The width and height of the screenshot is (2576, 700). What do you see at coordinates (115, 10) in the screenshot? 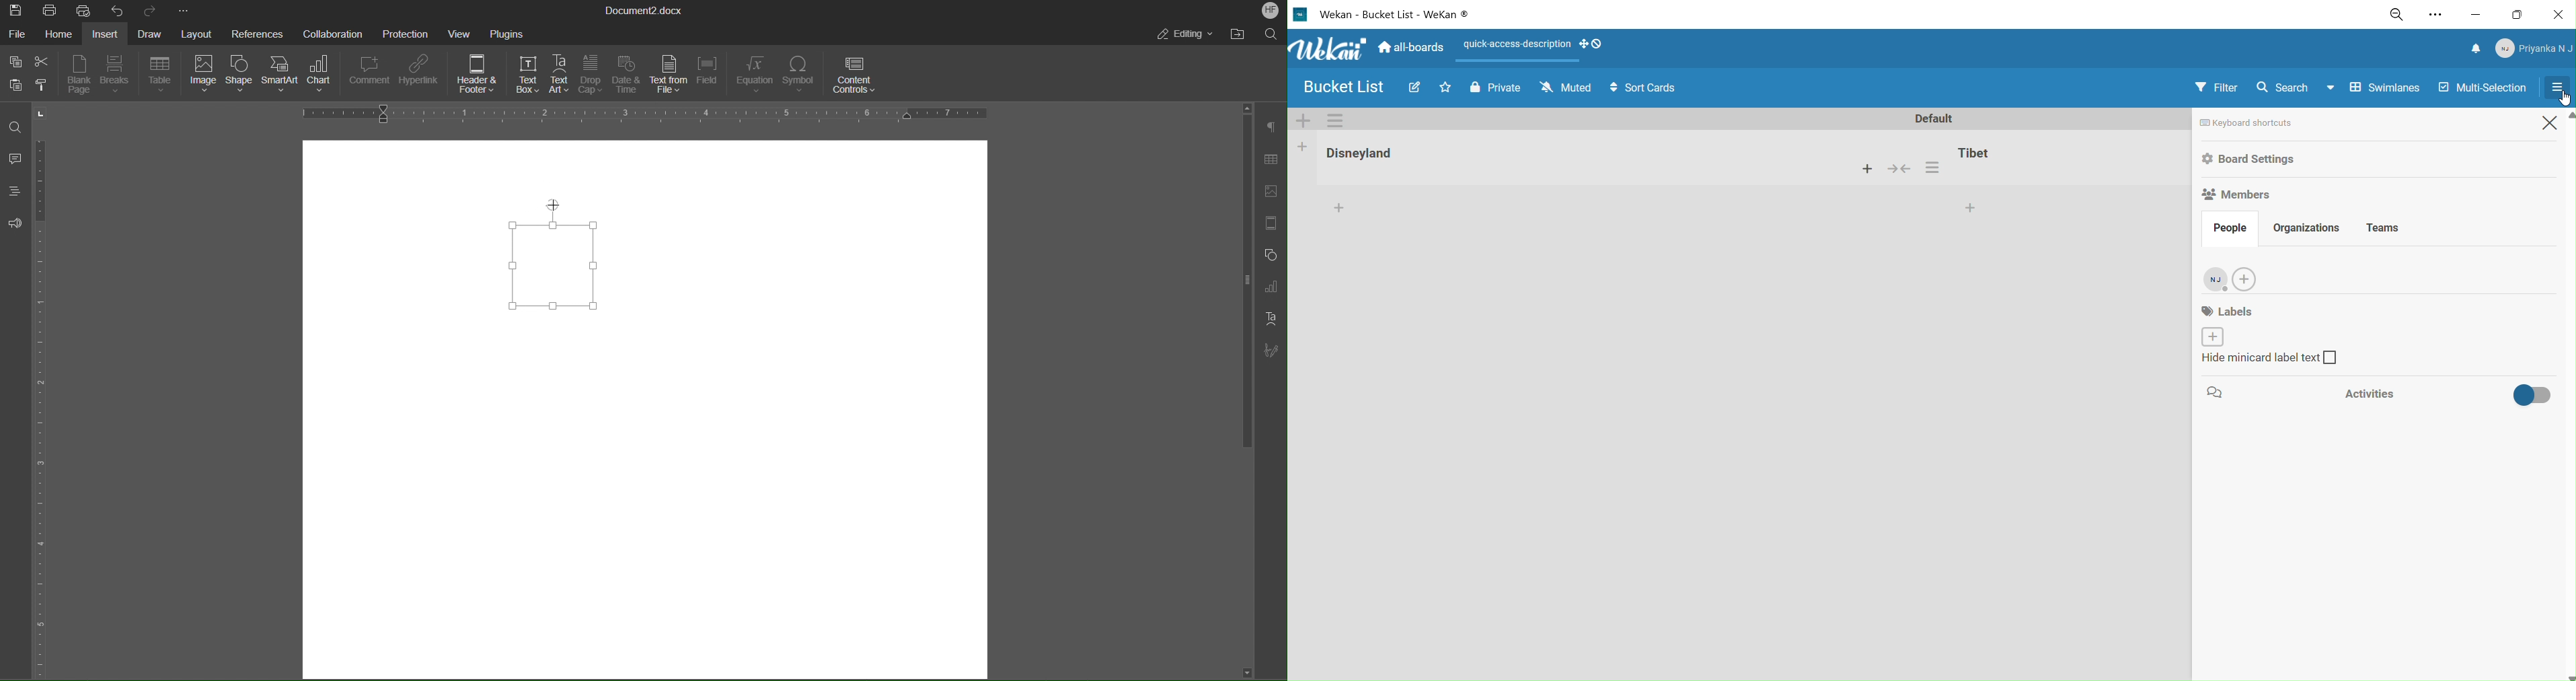
I see `Undo` at bounding box center [115, 10].